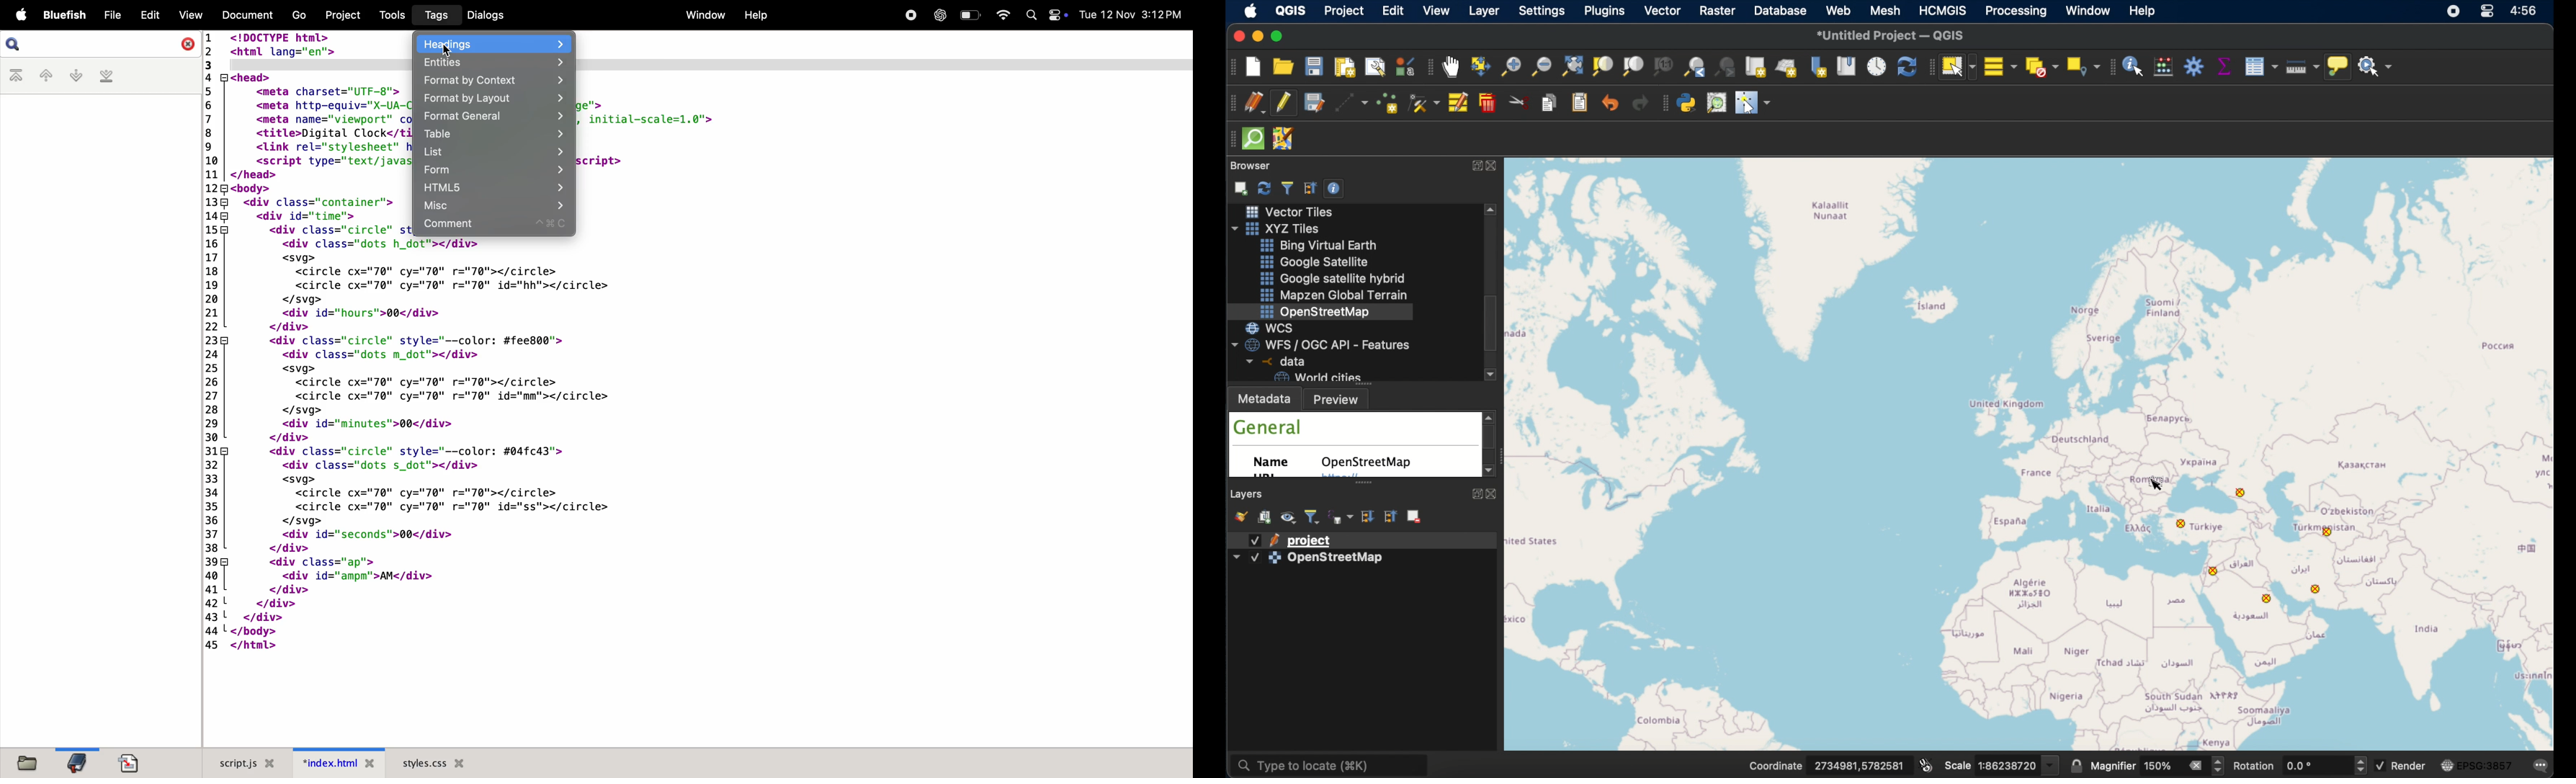 Image resolution: width=2576 pixels, height=784 pixels. Describe the element at coordinates (341, 14) in the screenshot. I see `project` at that location.